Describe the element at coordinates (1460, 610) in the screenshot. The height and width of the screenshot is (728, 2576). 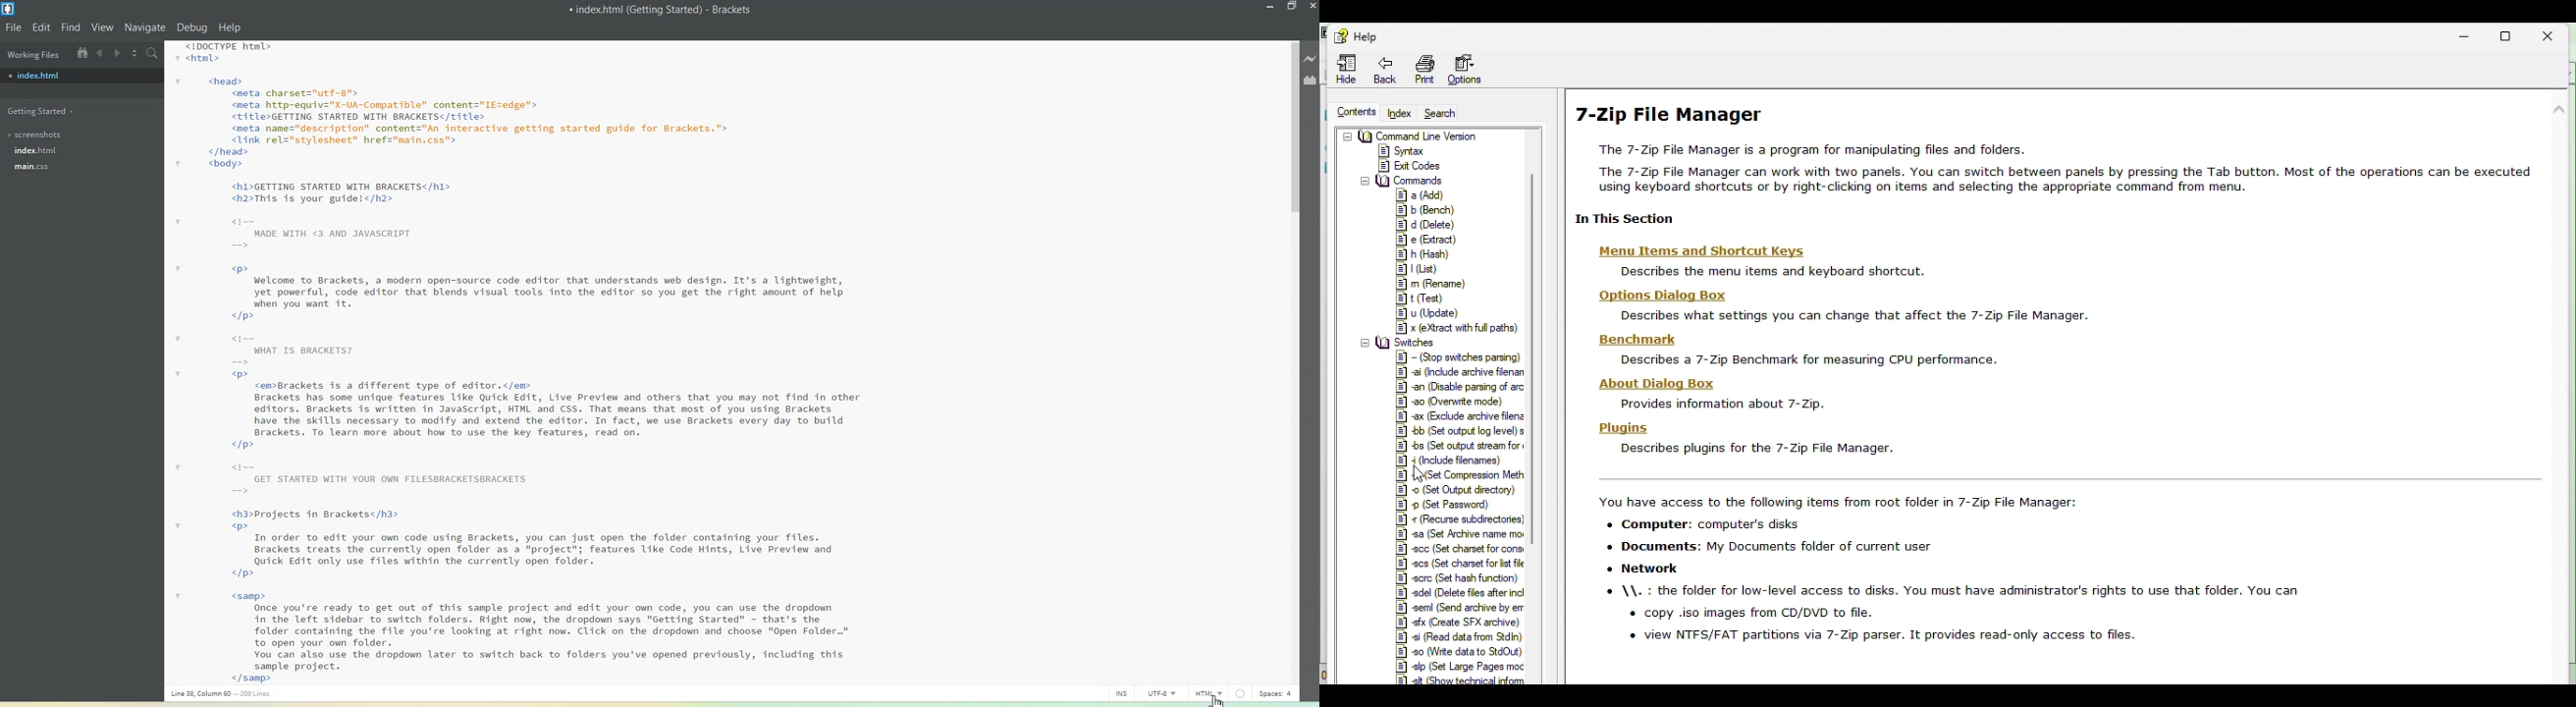
I see `send archive` at that location.